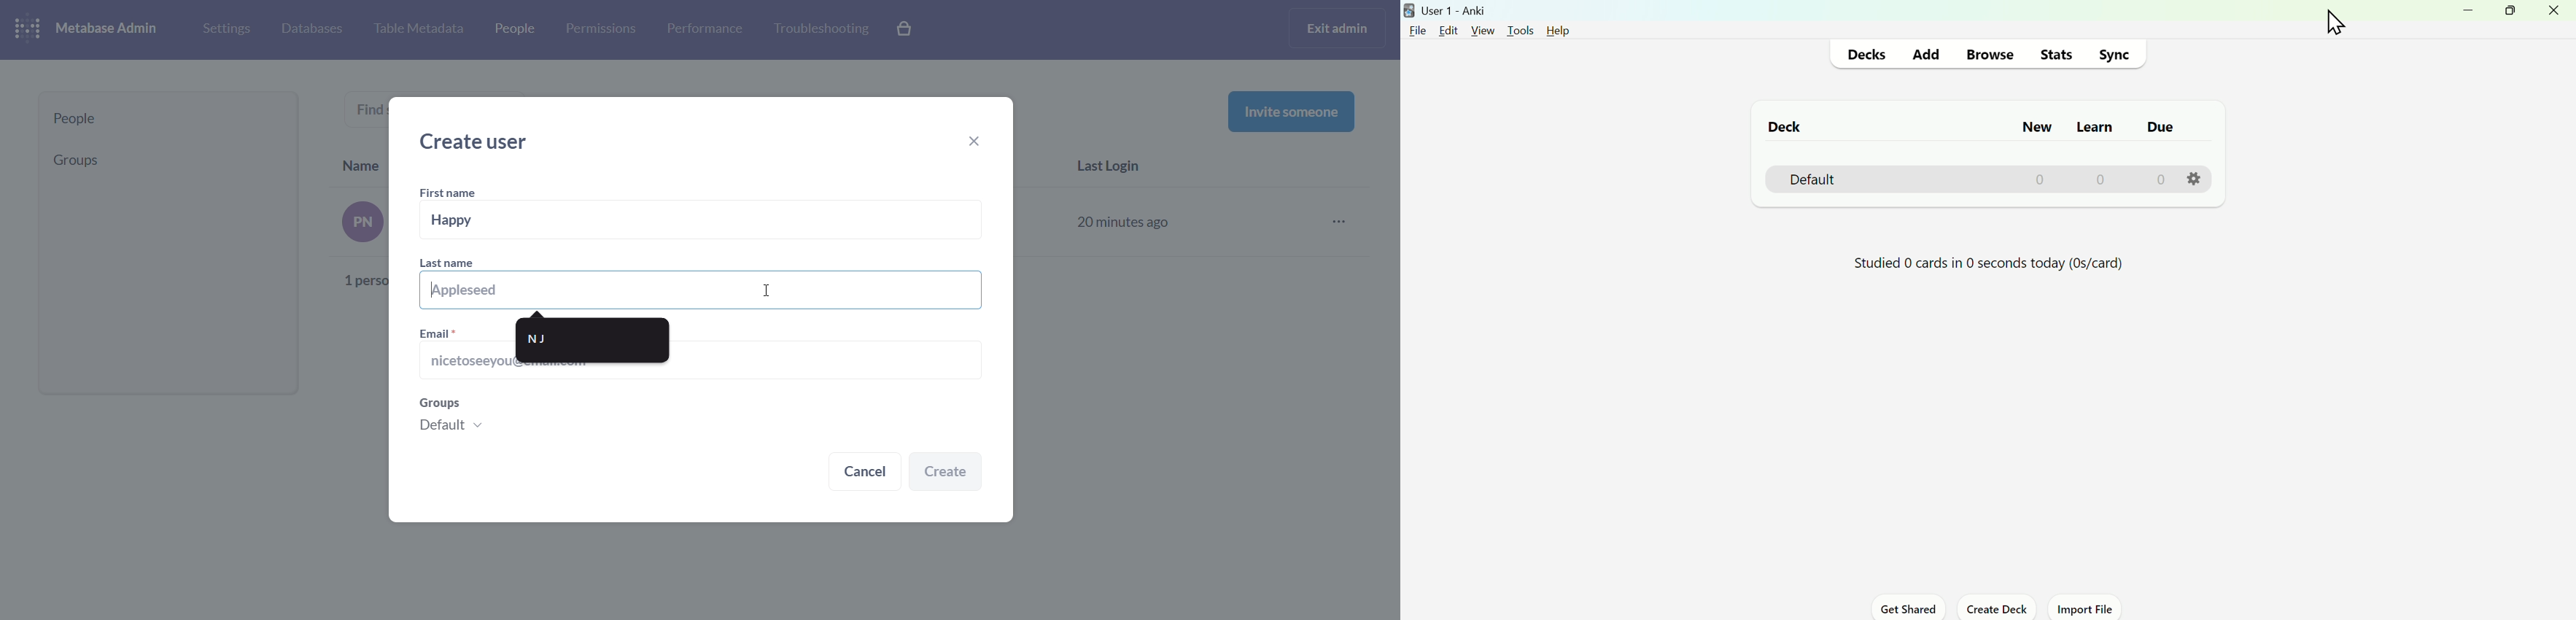 This screenshot has width=2576, height=644. Describe the element at coordinates (1781, 127) in the screenshot. I see `Deck` at that location.